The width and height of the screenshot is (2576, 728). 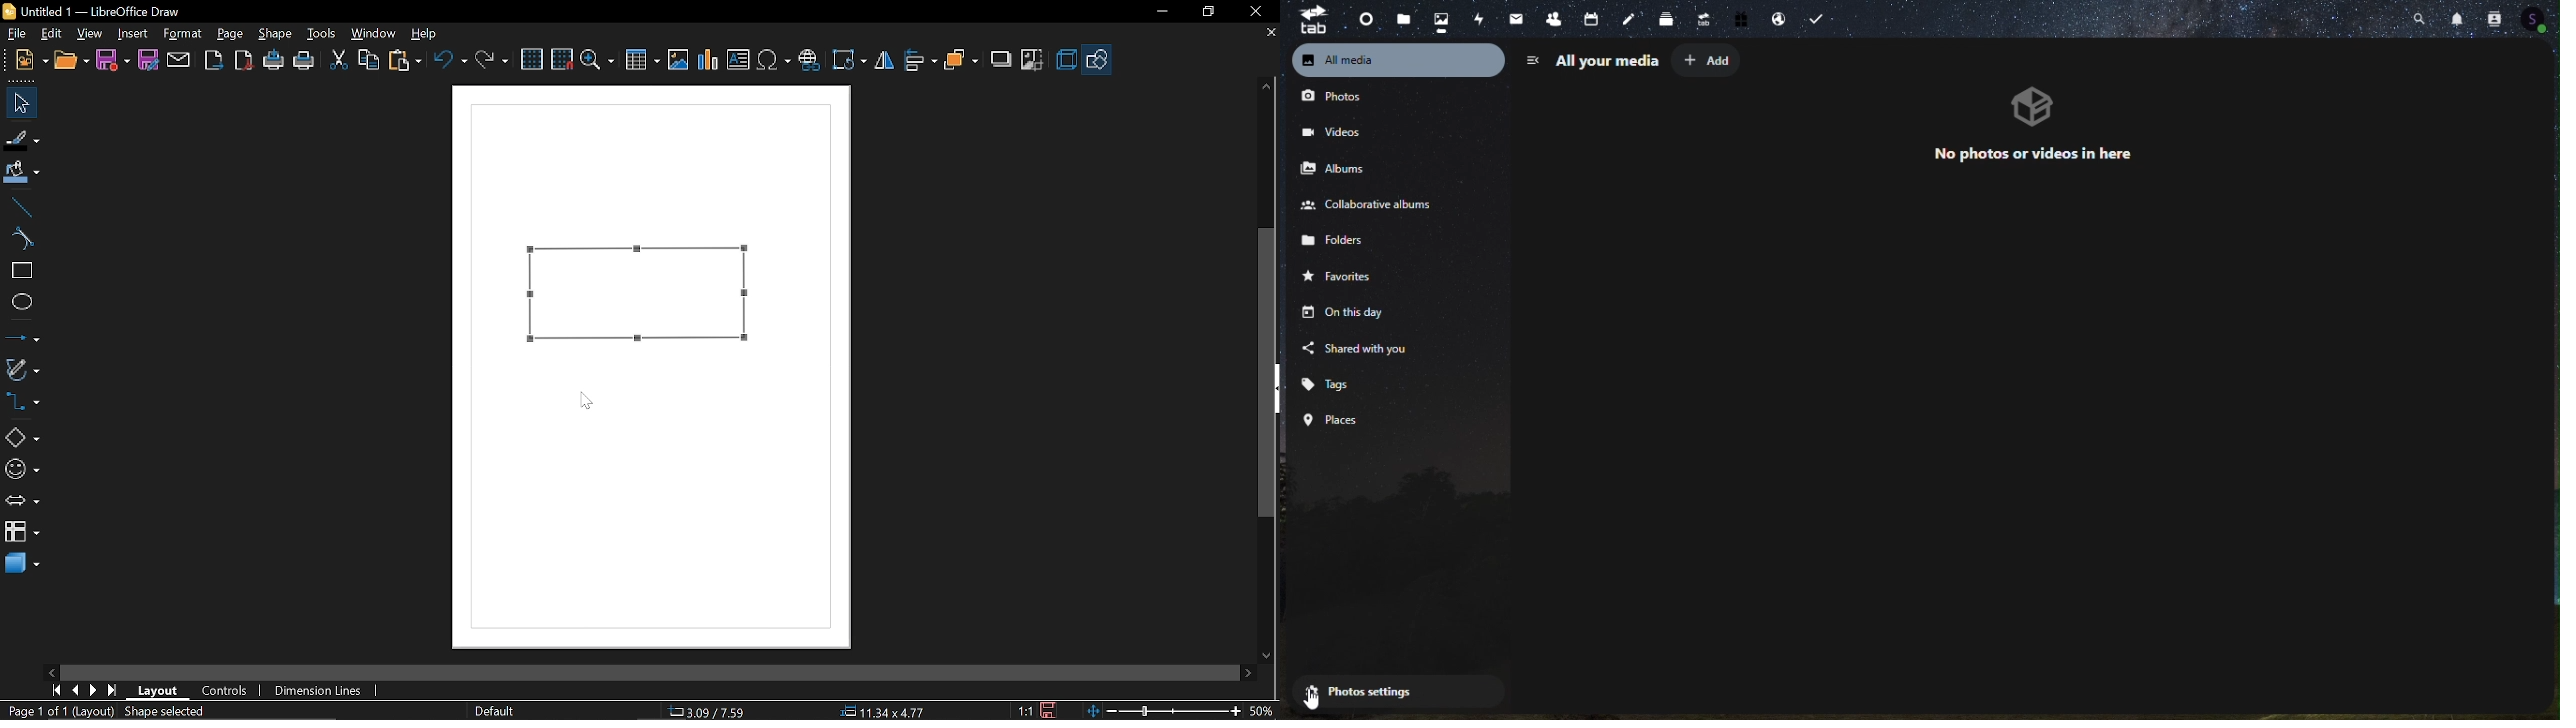 What do you see at coordinates (1513, 19) in the screenshot?
I see `Mail` at bounding box center [1513, 19].